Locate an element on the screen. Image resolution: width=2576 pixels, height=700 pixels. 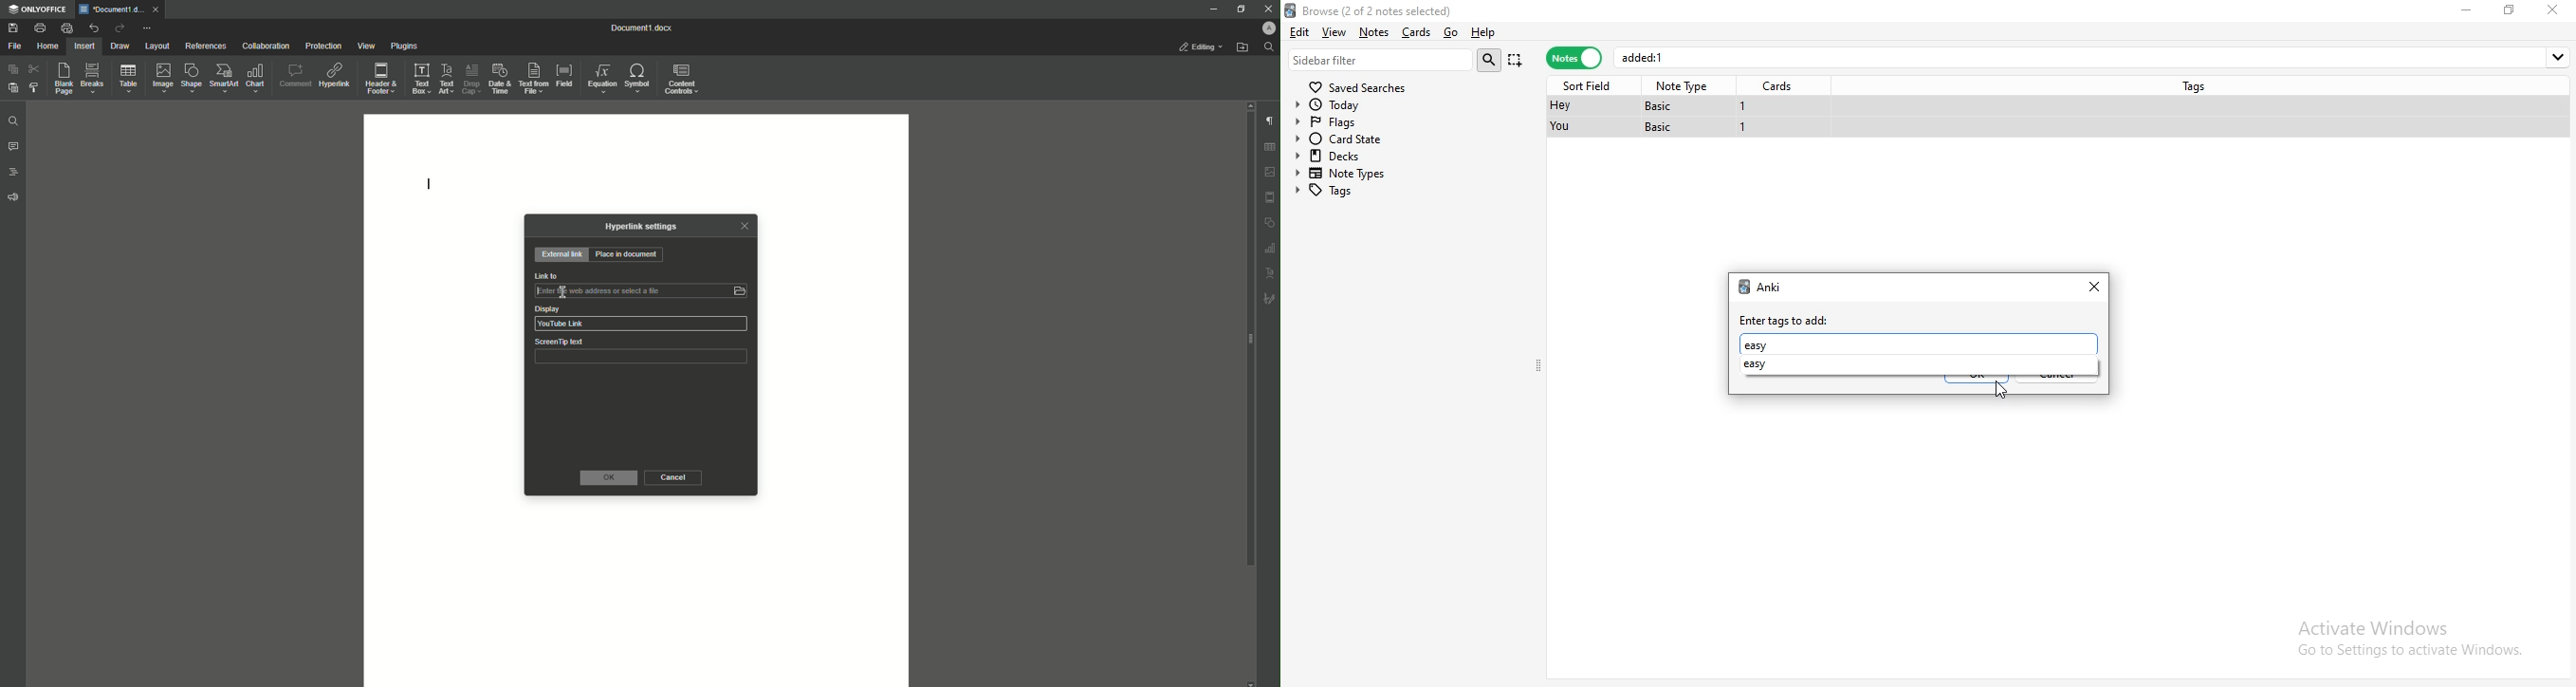
Collaboration is located at coordinates (266, 45).